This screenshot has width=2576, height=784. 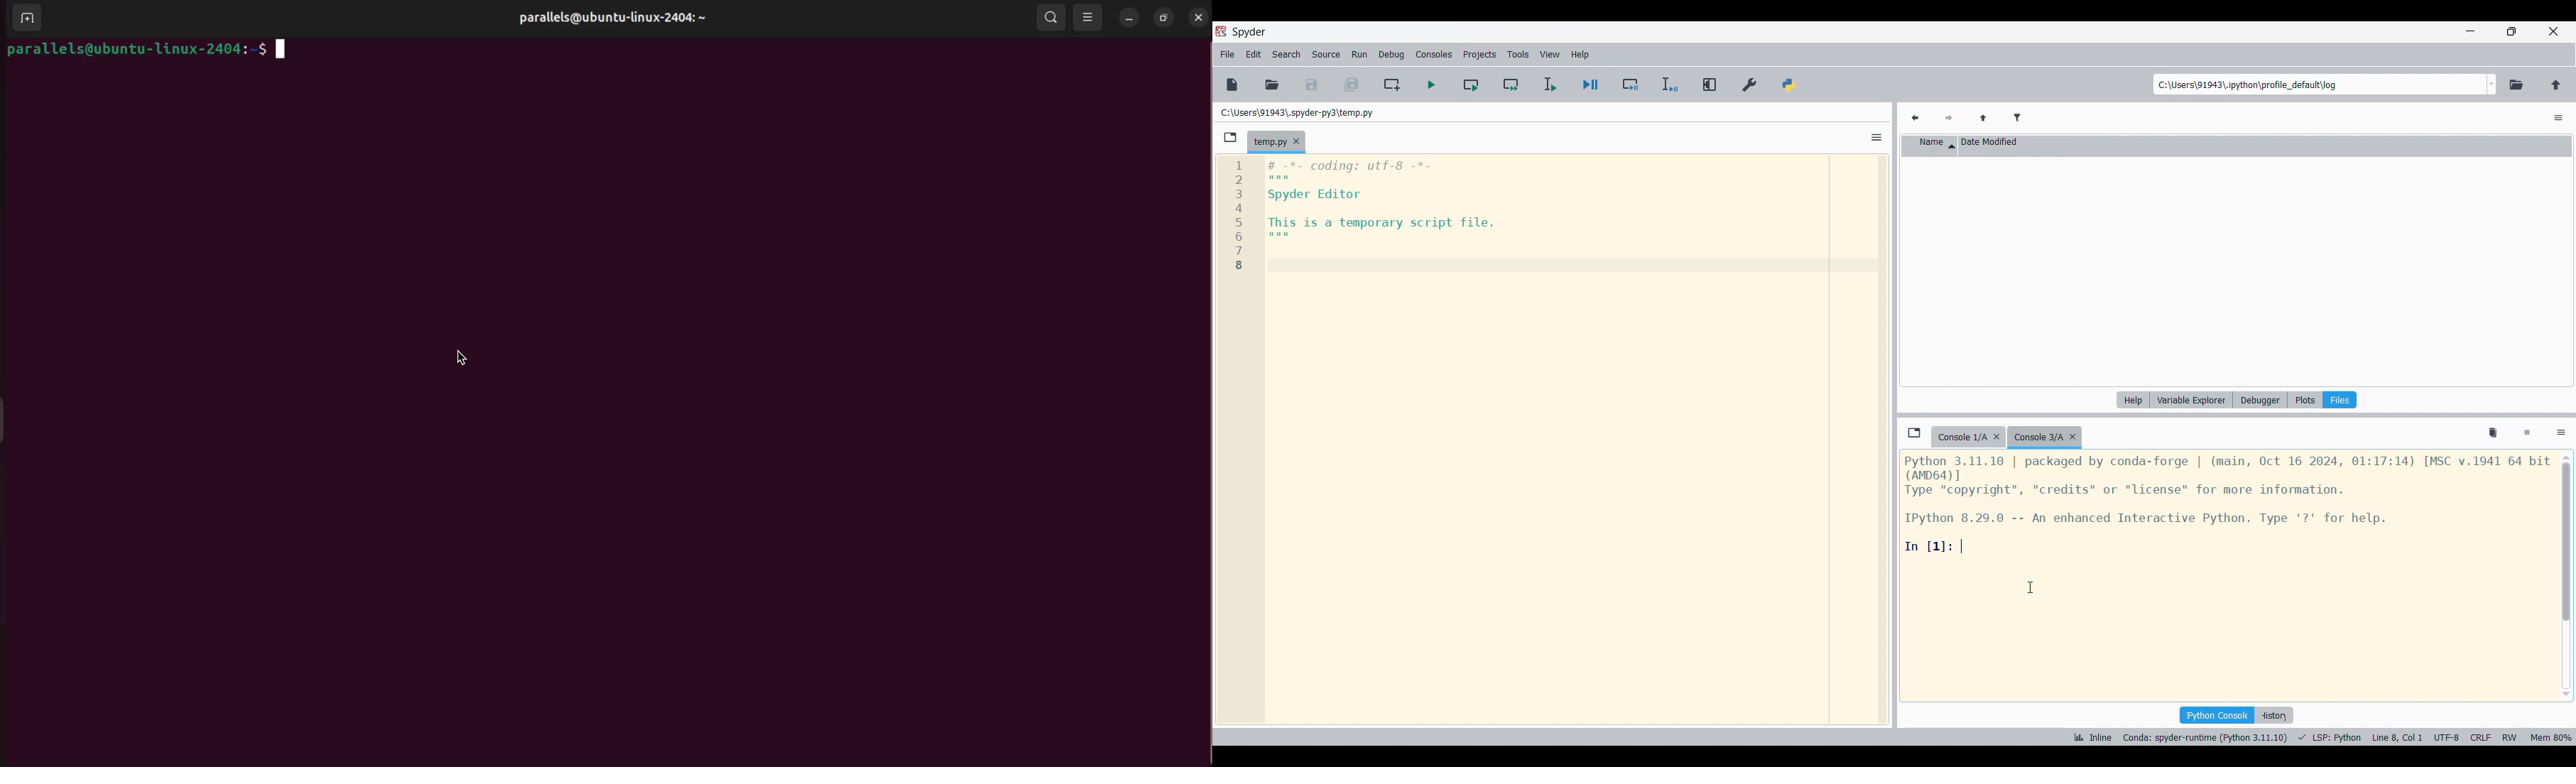 I want to click on Details of current code, so click(x=2322, y=737).